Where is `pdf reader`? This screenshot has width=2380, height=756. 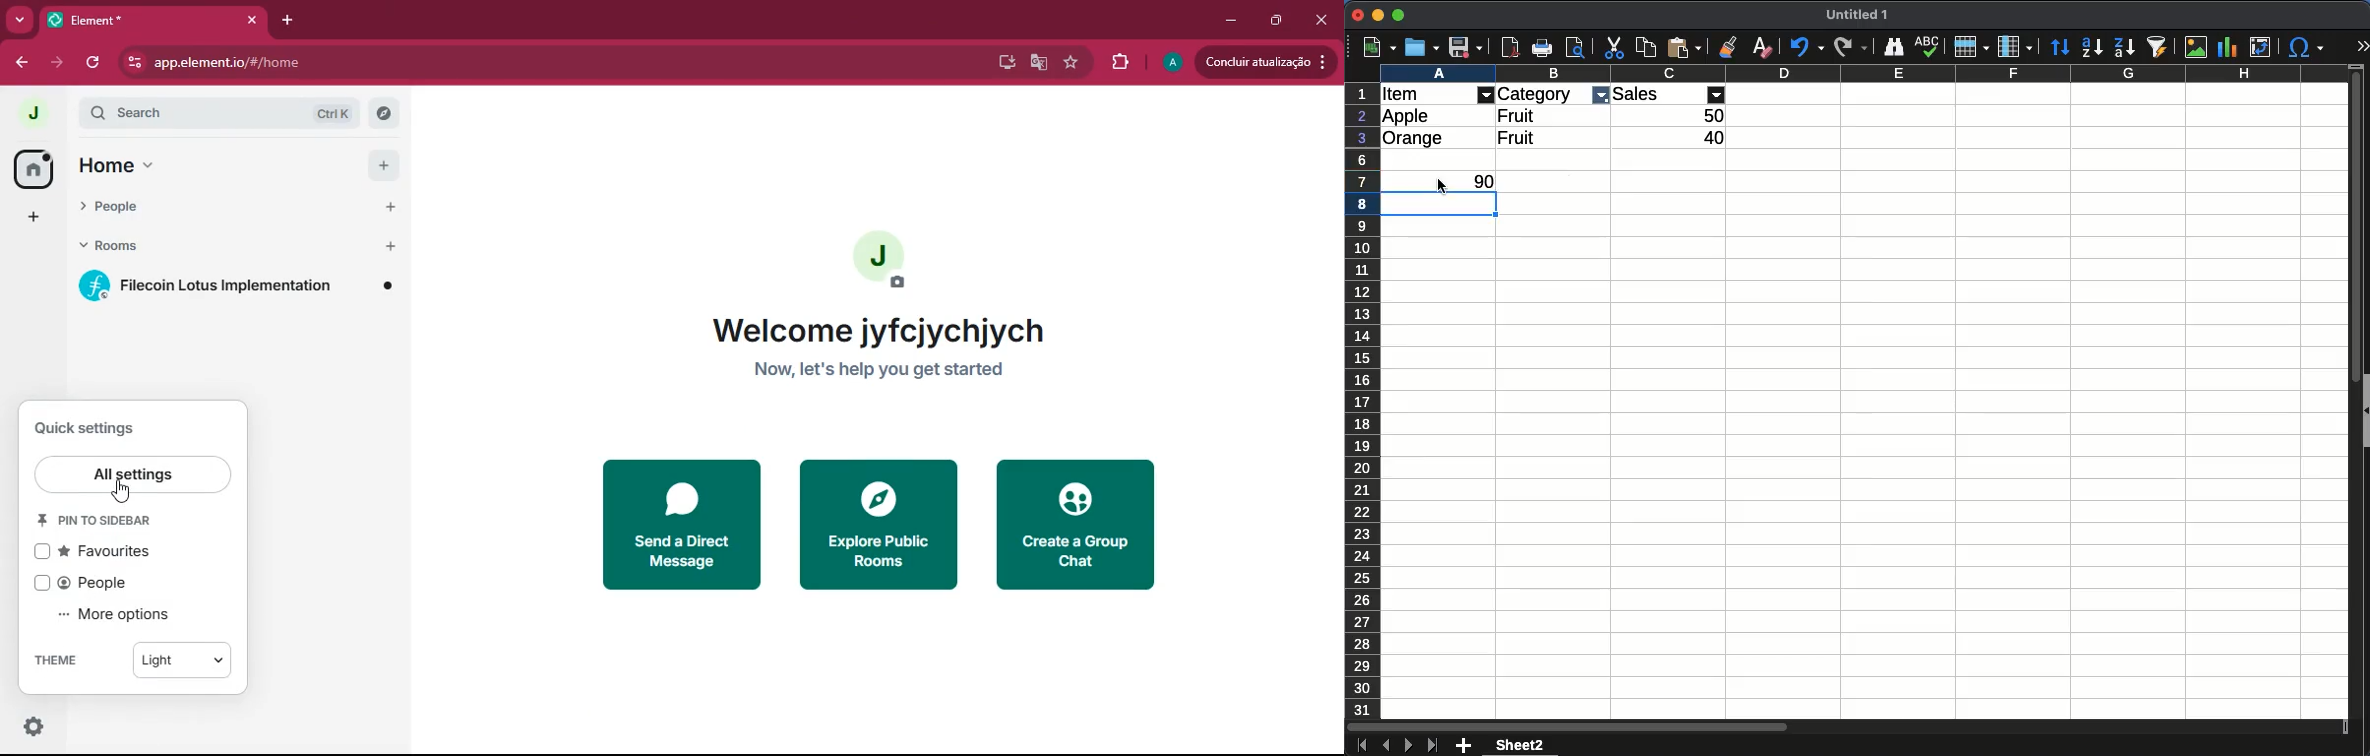 pdf reader is located at coordinates (1510, 48).